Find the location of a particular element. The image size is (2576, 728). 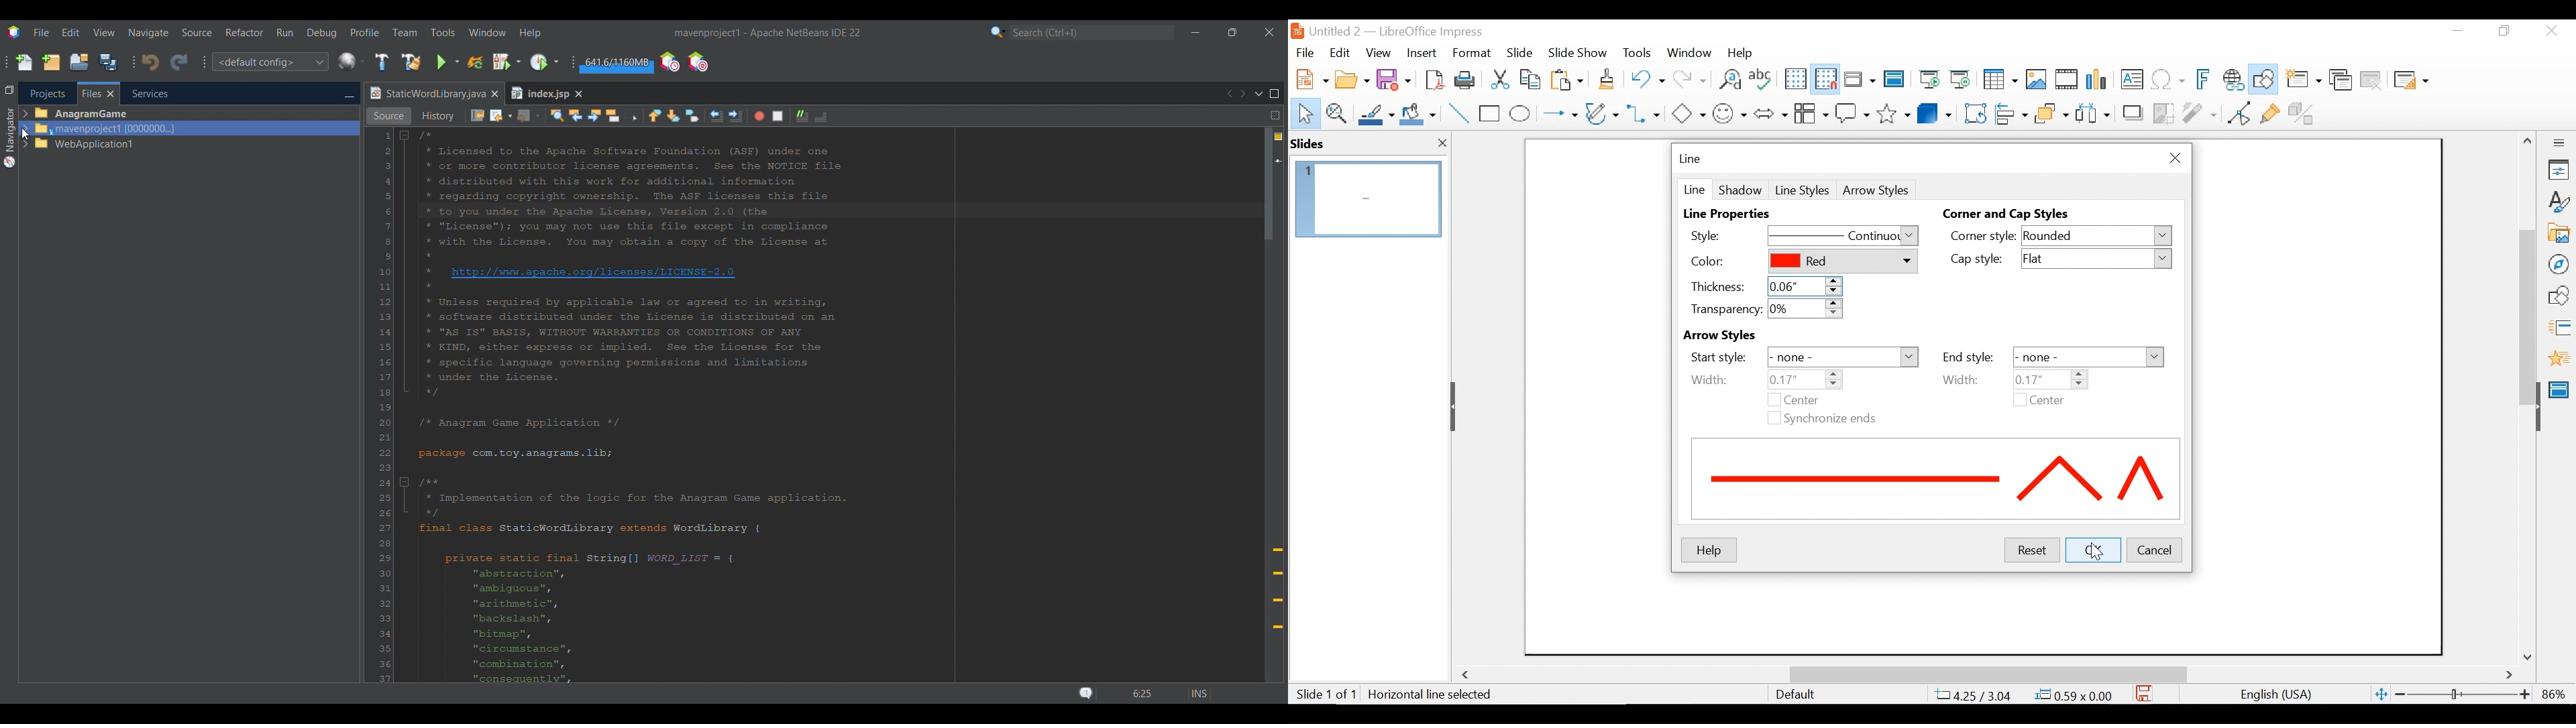

Line menu is located at coordinates (1691, 159).